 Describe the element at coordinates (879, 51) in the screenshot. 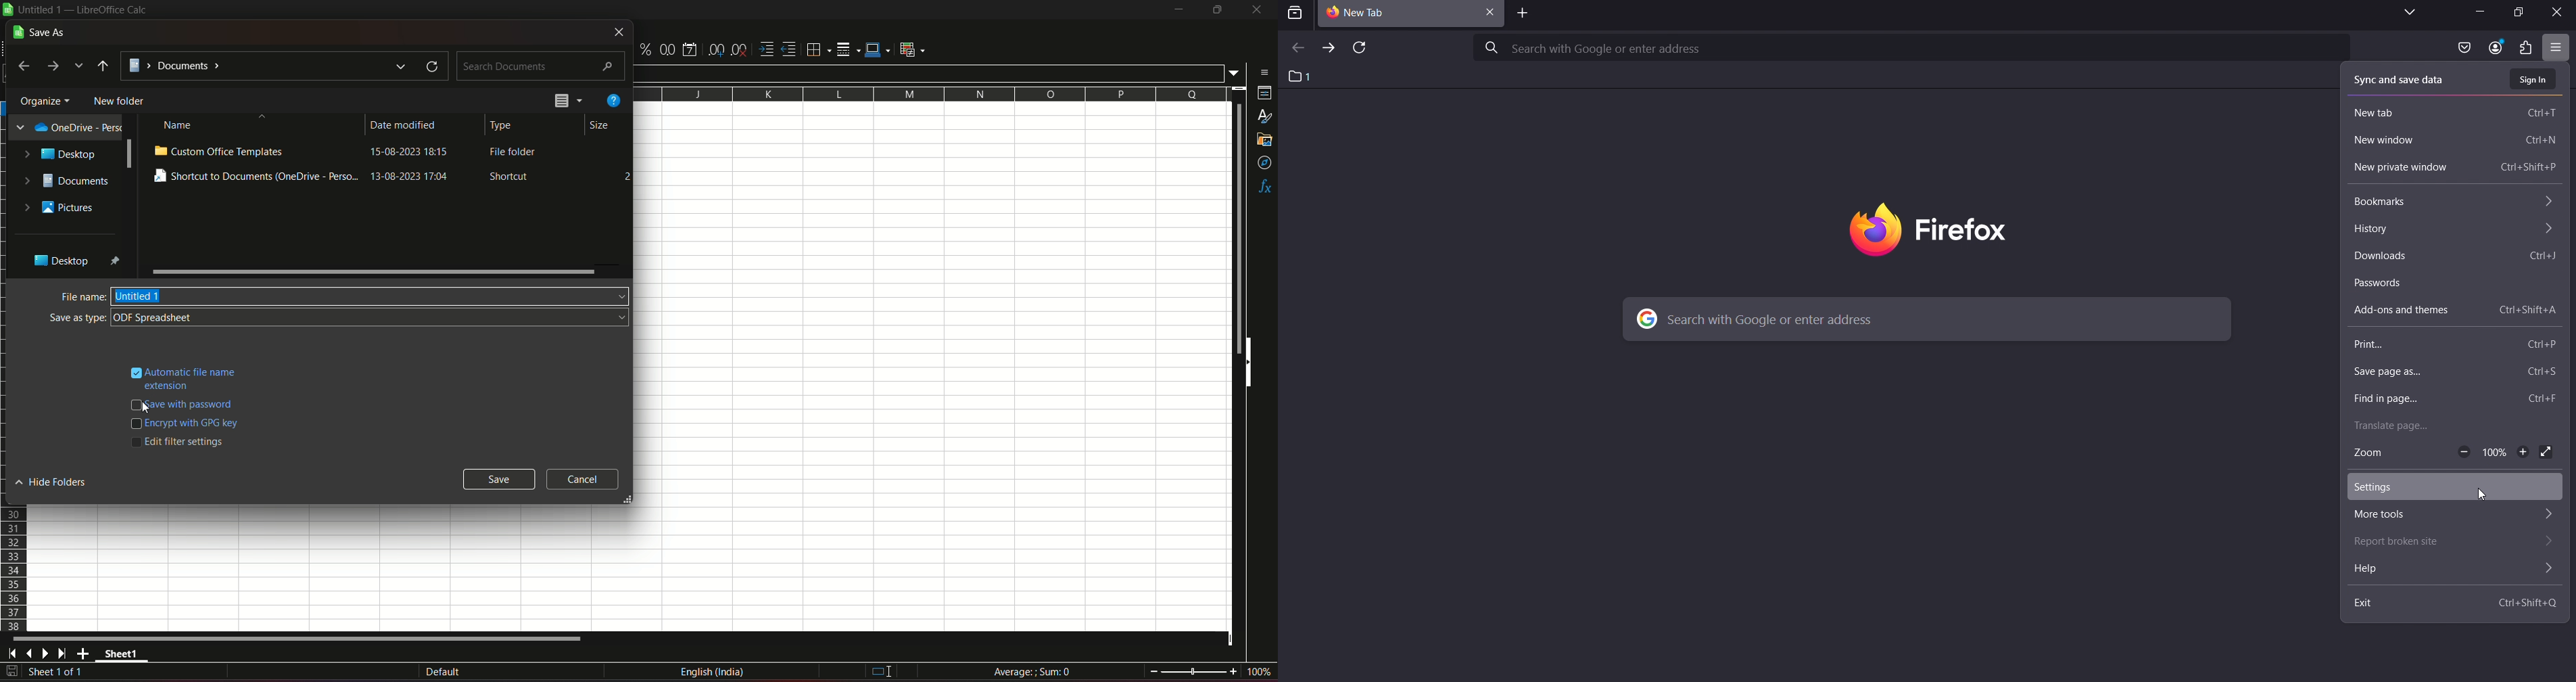

I see `border color` at that location.